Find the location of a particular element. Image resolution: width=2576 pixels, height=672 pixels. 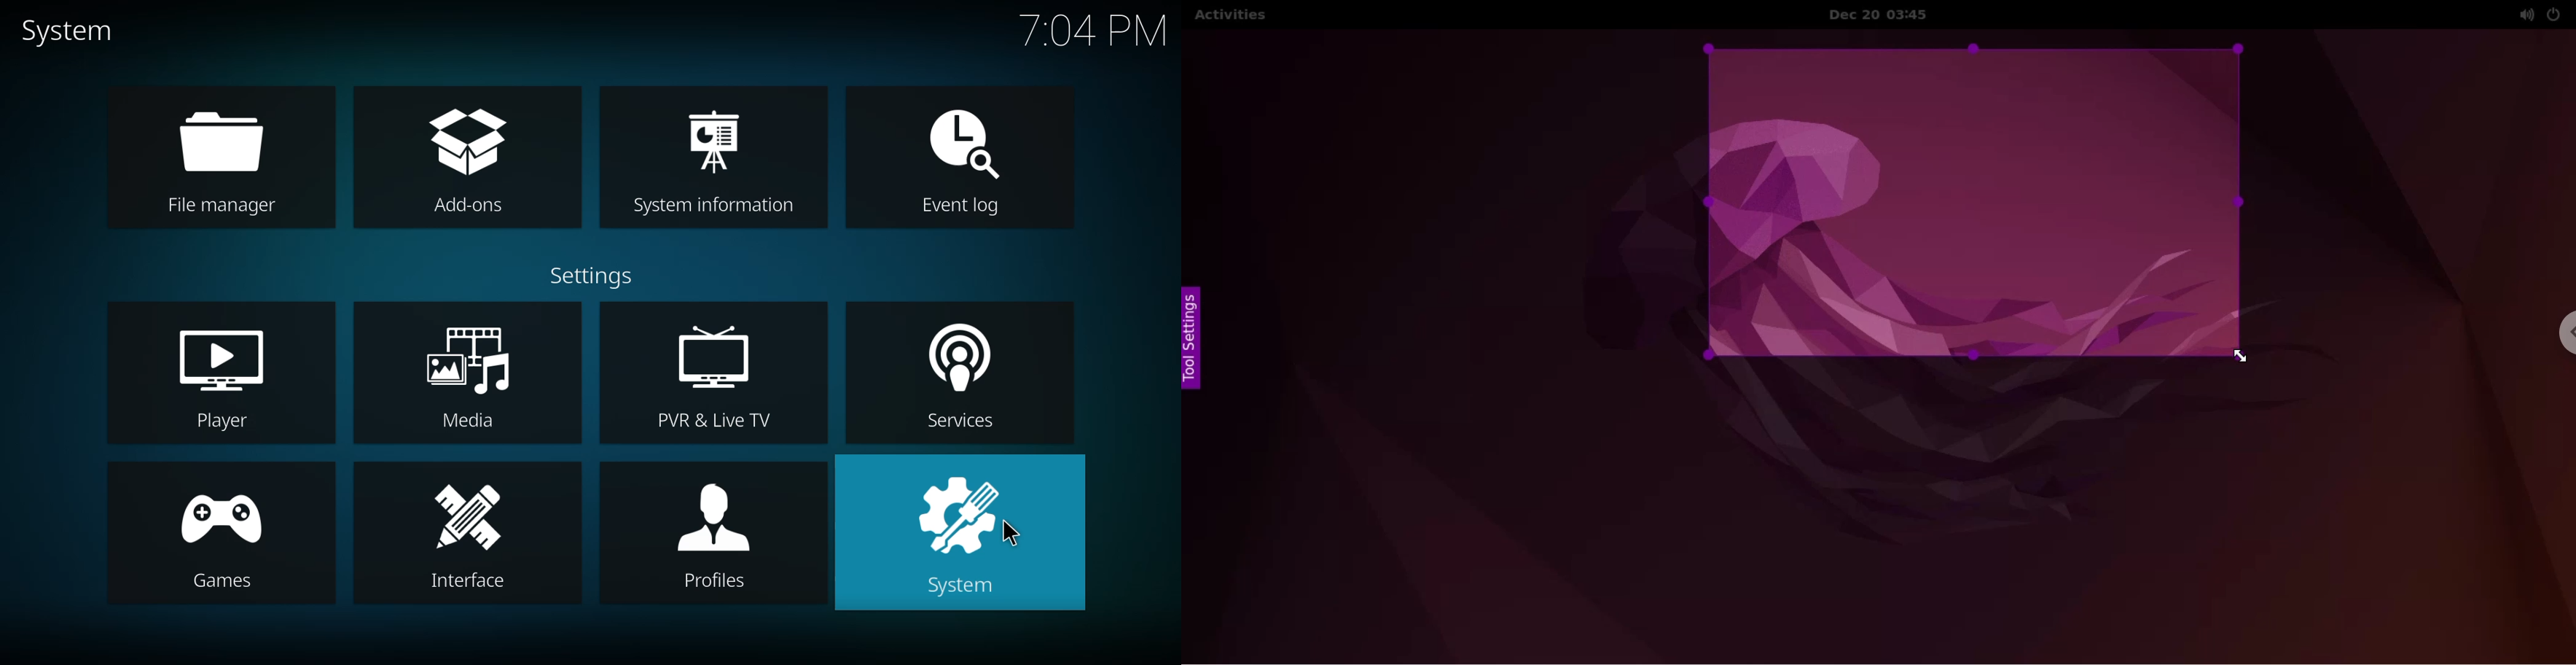

system information is located at coordinates (717, 160).